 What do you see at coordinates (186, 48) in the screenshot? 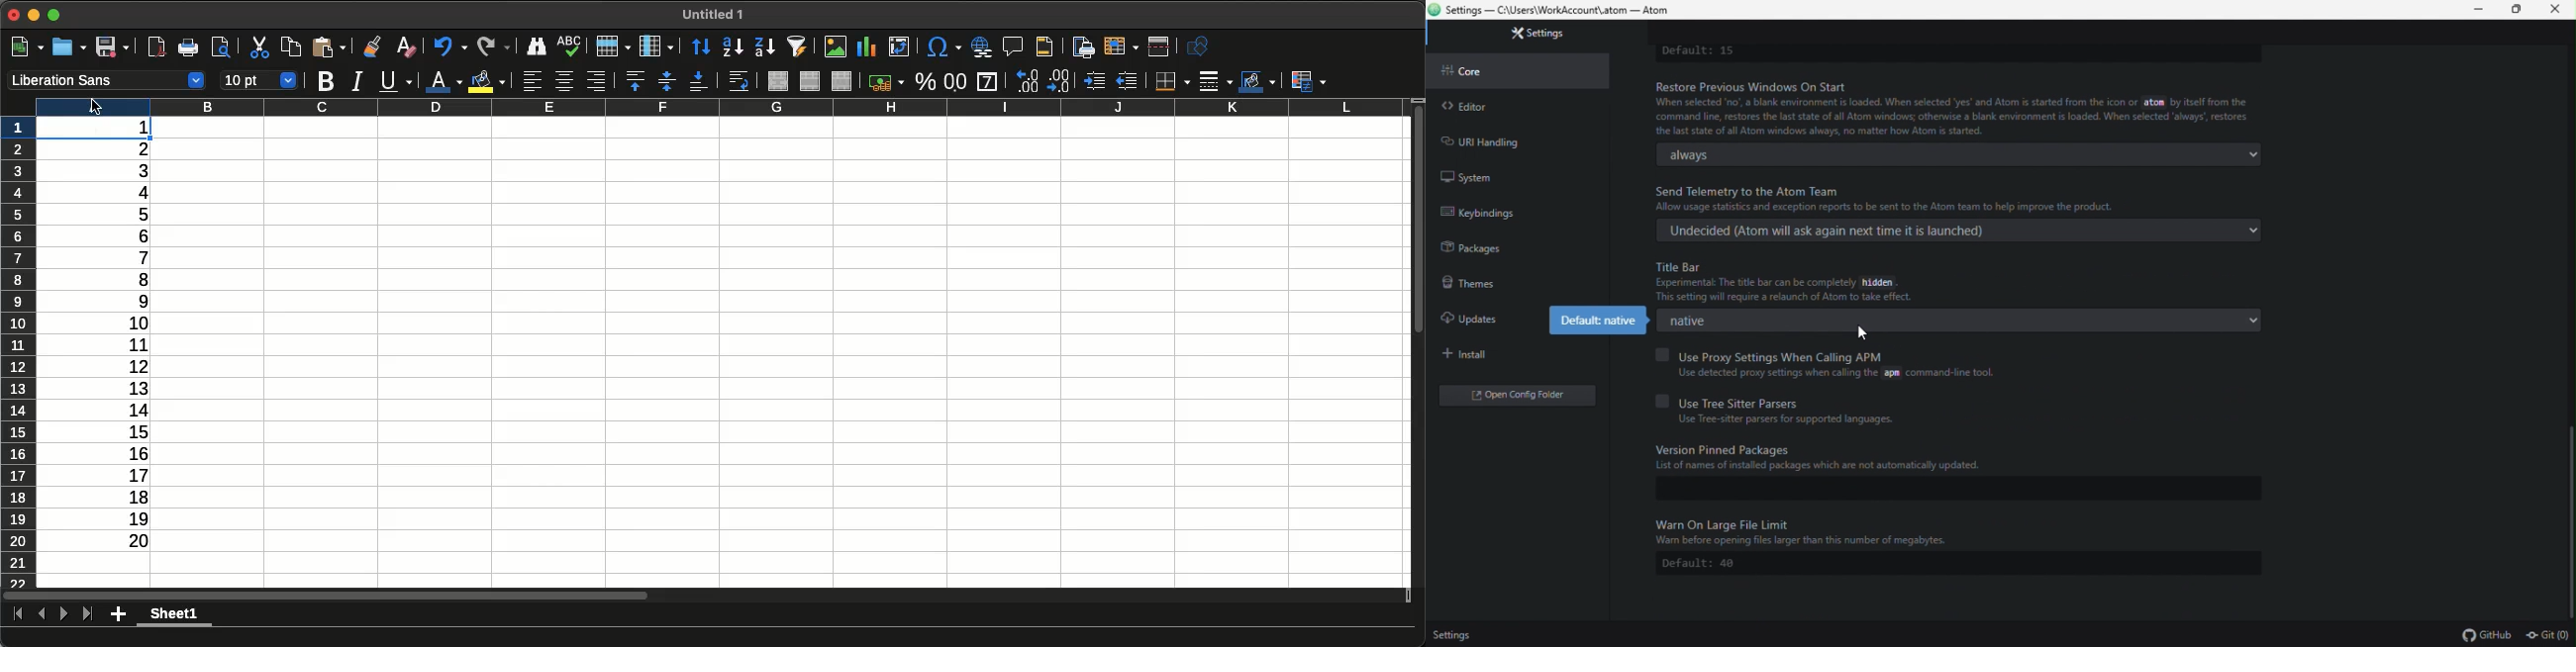
I see `Print` at bounding box center [186, 48].